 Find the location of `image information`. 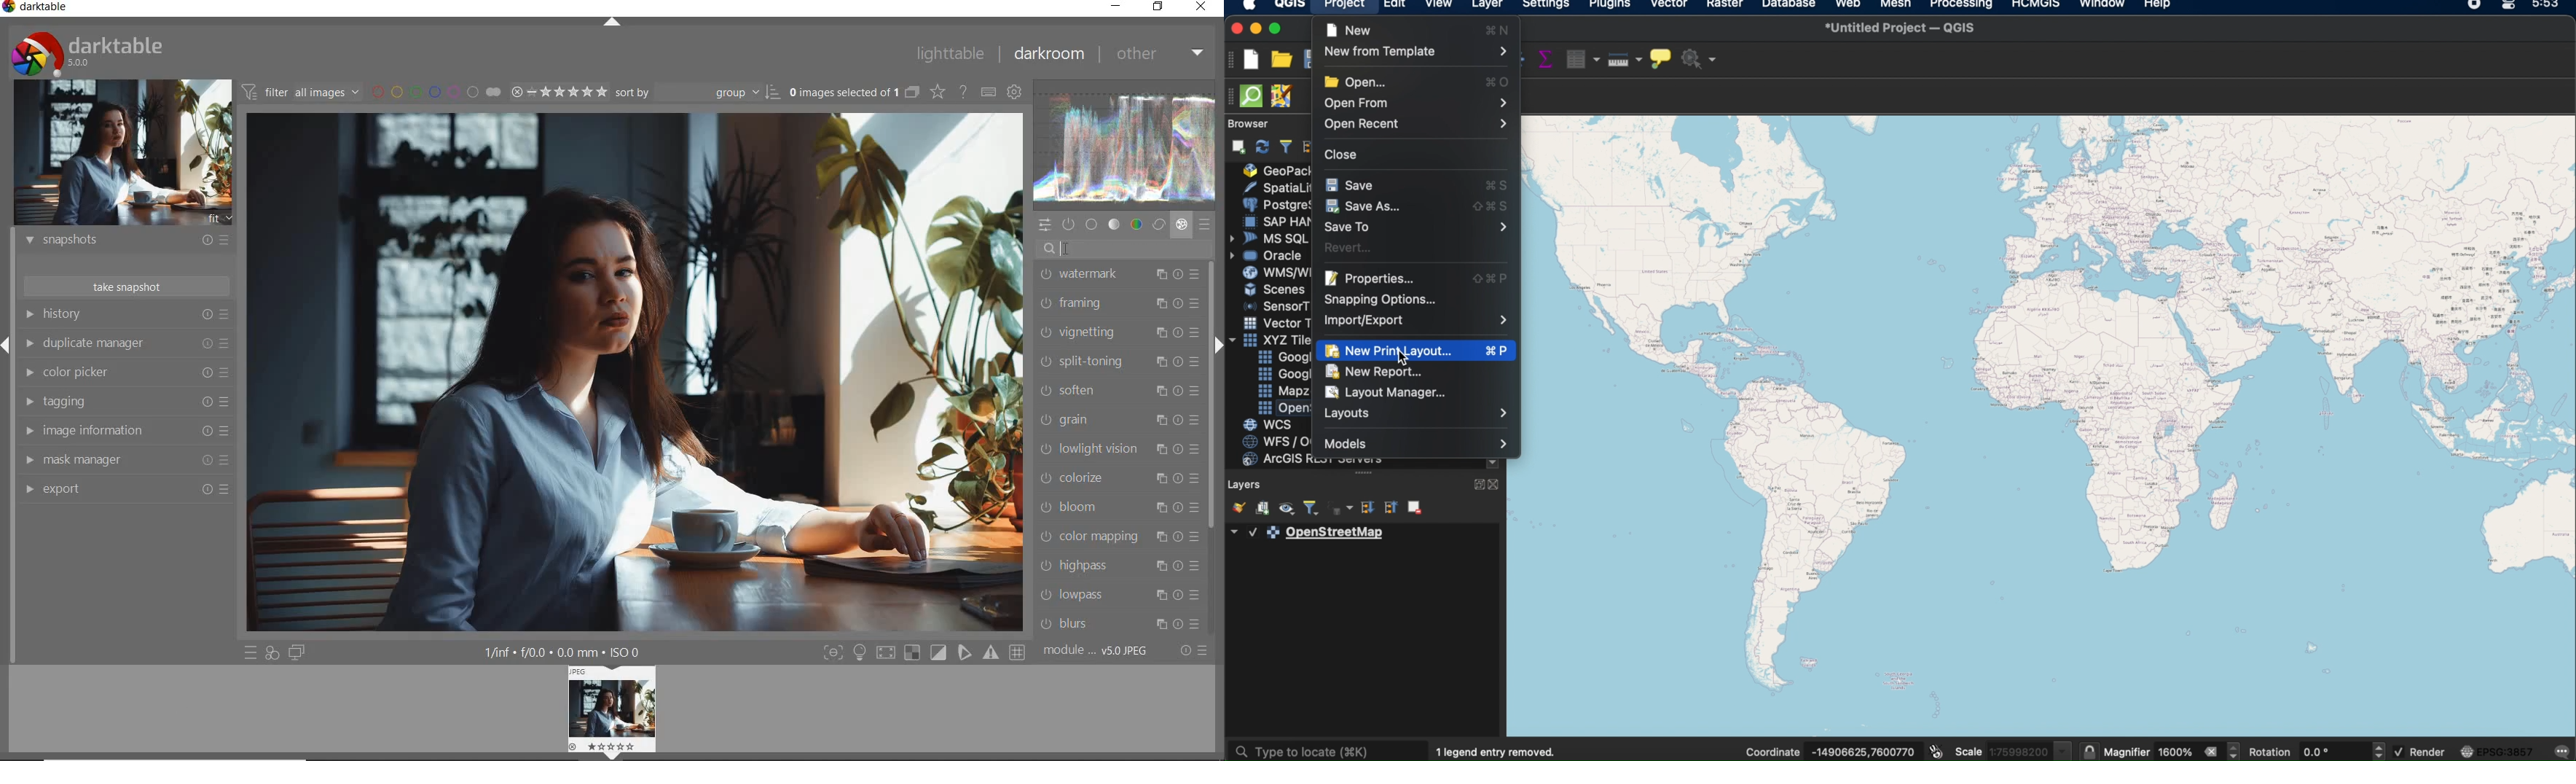

image information is located at coordinates (128, 429).